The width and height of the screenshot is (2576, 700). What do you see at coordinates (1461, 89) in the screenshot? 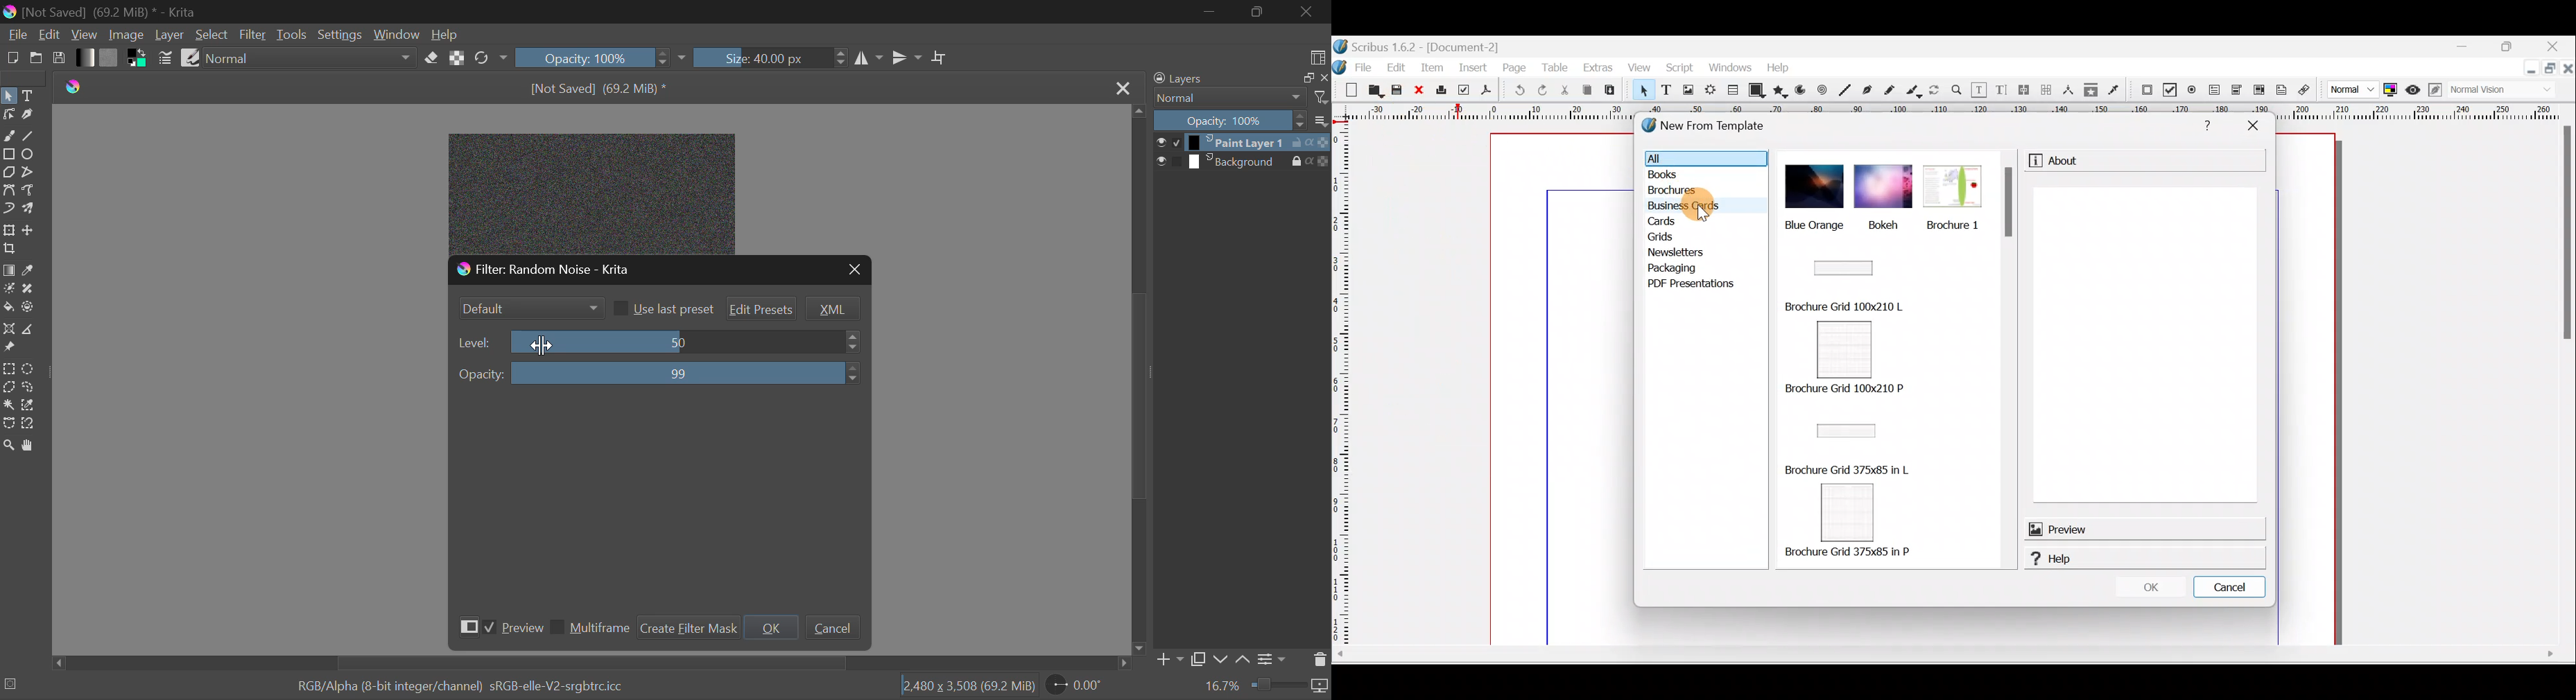
I see `Preflight verifier` at bounding box center [1461, 89].